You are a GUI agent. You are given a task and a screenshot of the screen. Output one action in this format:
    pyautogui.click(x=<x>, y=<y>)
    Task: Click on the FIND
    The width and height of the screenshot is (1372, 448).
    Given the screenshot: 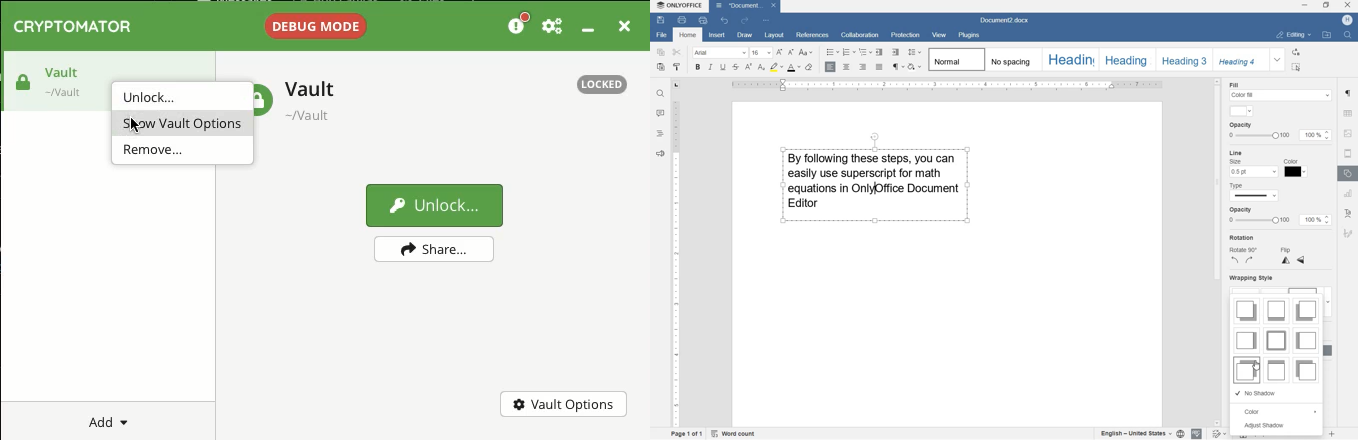 What is the action you would take?
    pyautogui.click(x=1348, y=36)
    